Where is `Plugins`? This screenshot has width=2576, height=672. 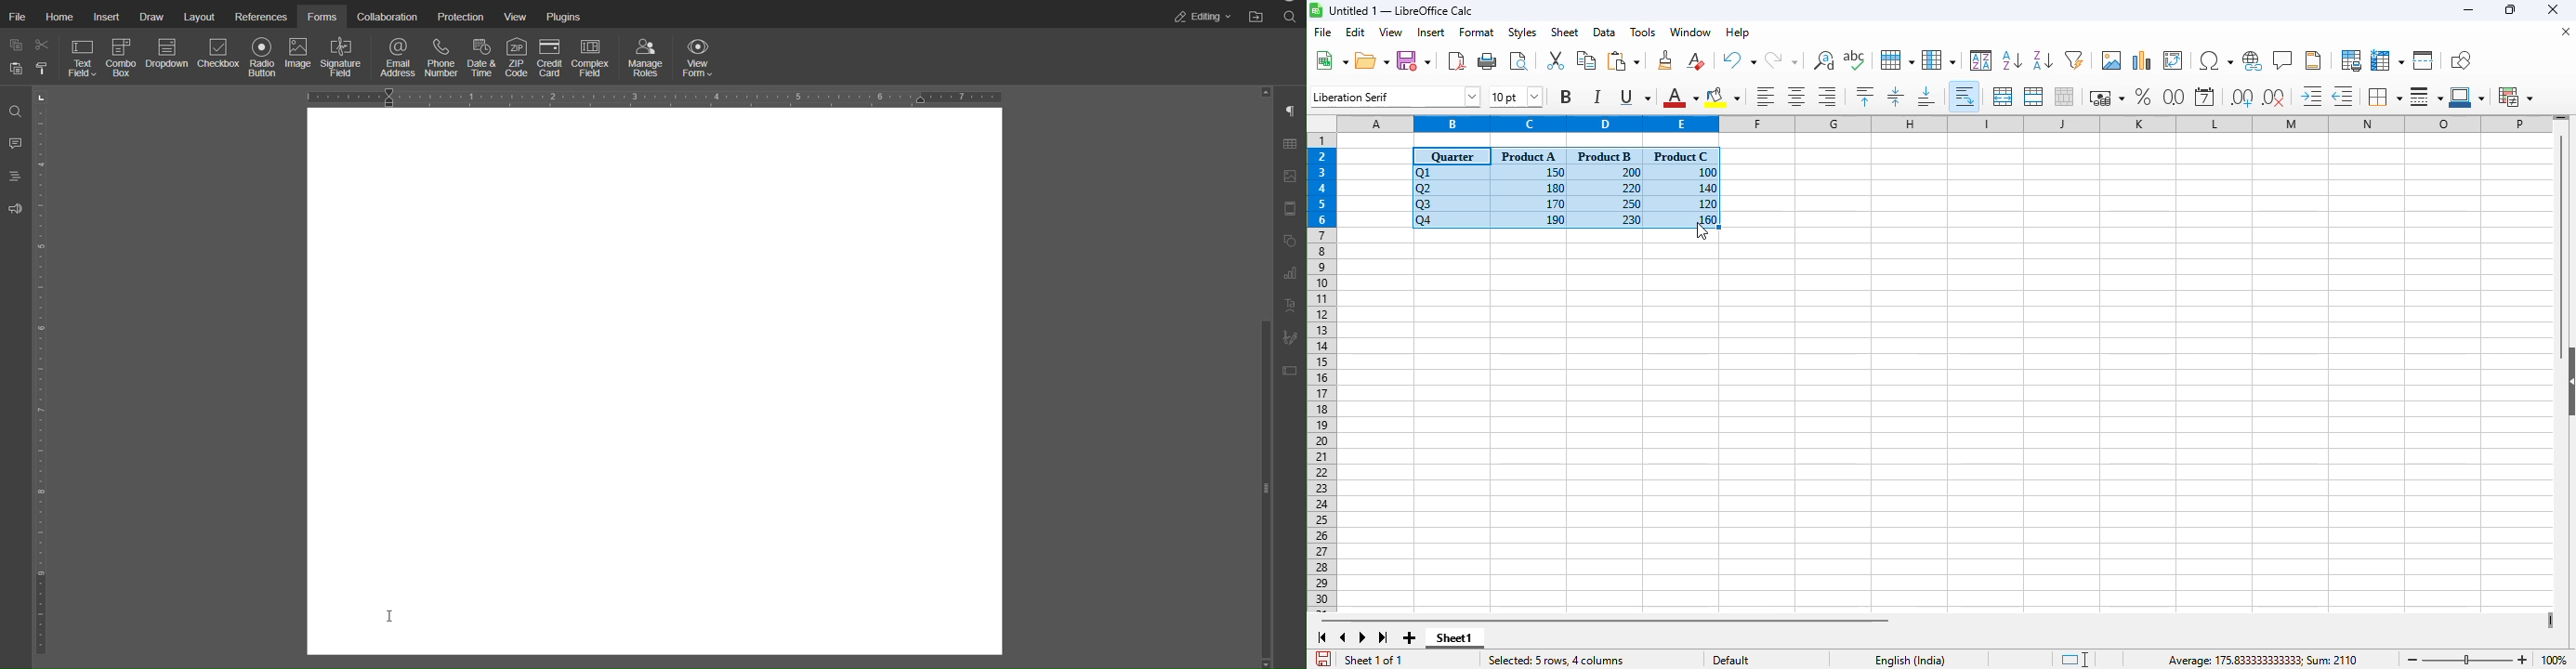
Plugins is located at coordinates (566, 15).